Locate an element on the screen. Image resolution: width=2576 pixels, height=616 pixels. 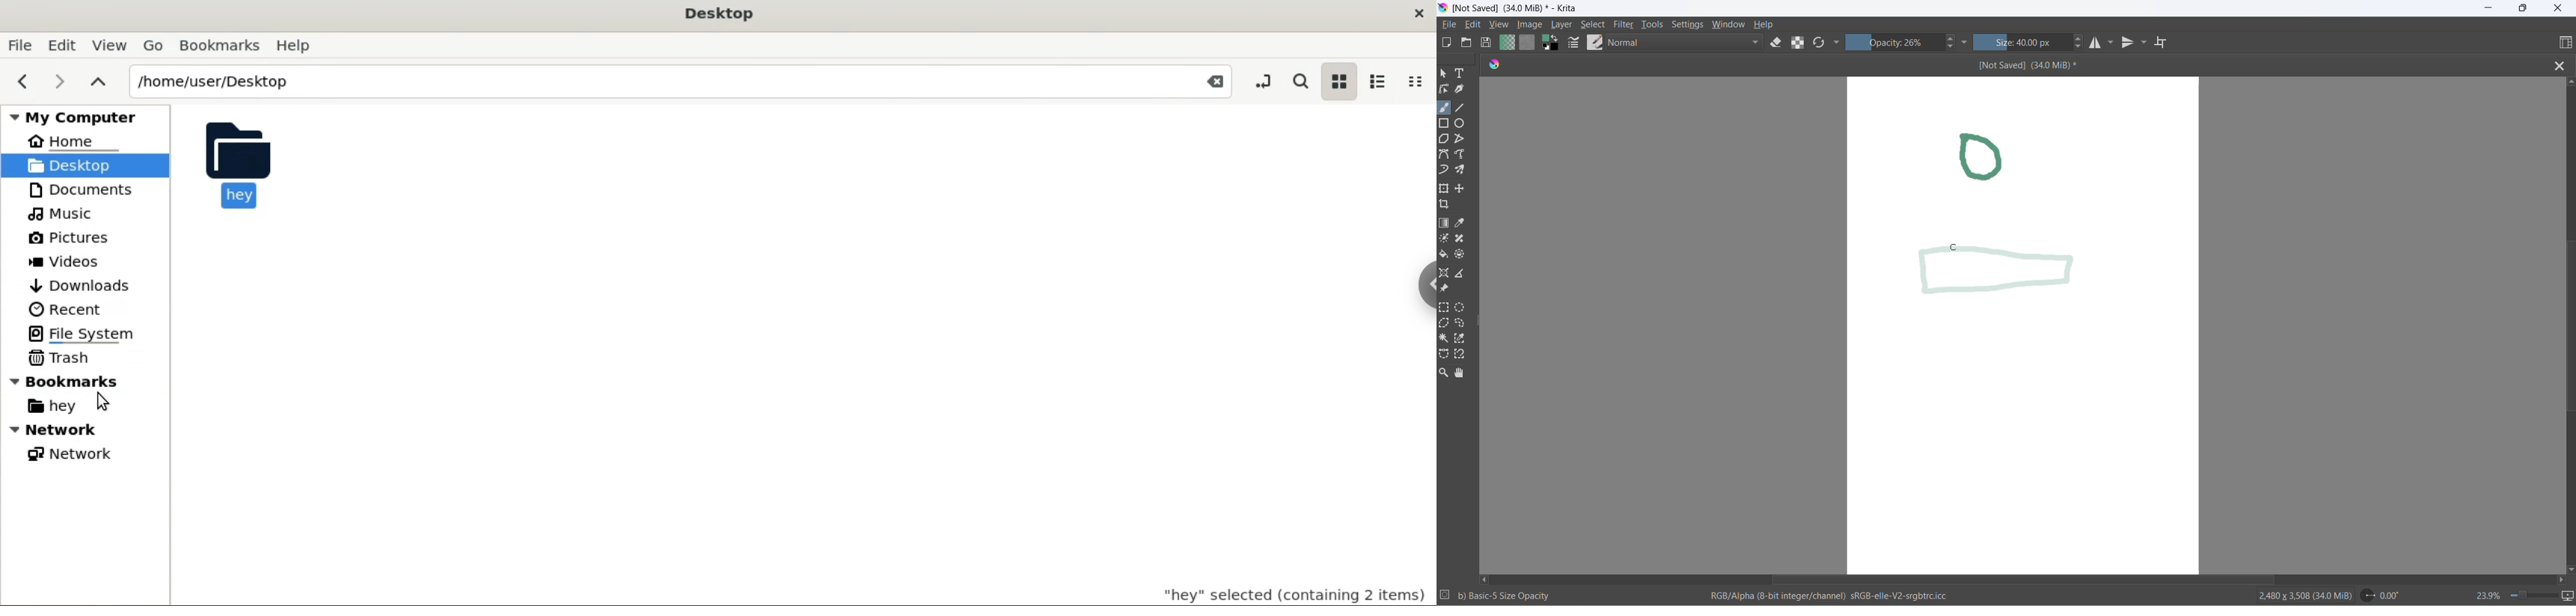
size increase button is located at coordinates (2081, 39).